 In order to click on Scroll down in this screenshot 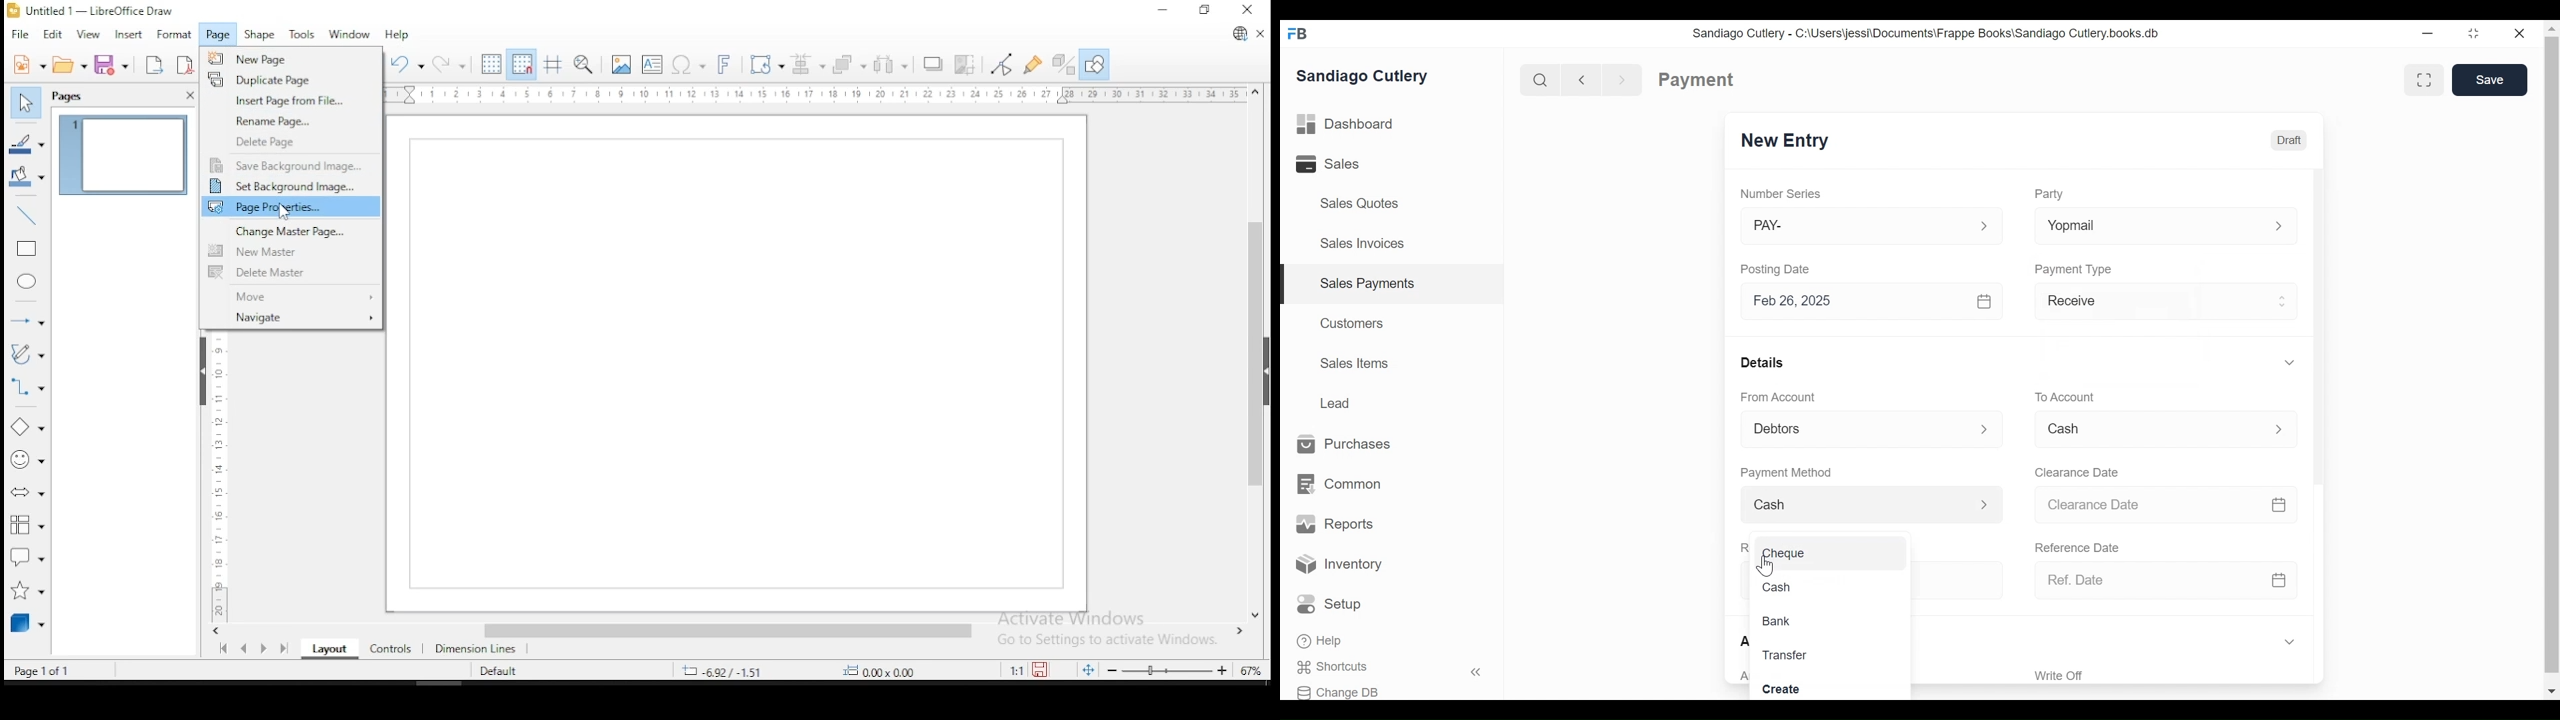, I will do `click(2550, 690)`.